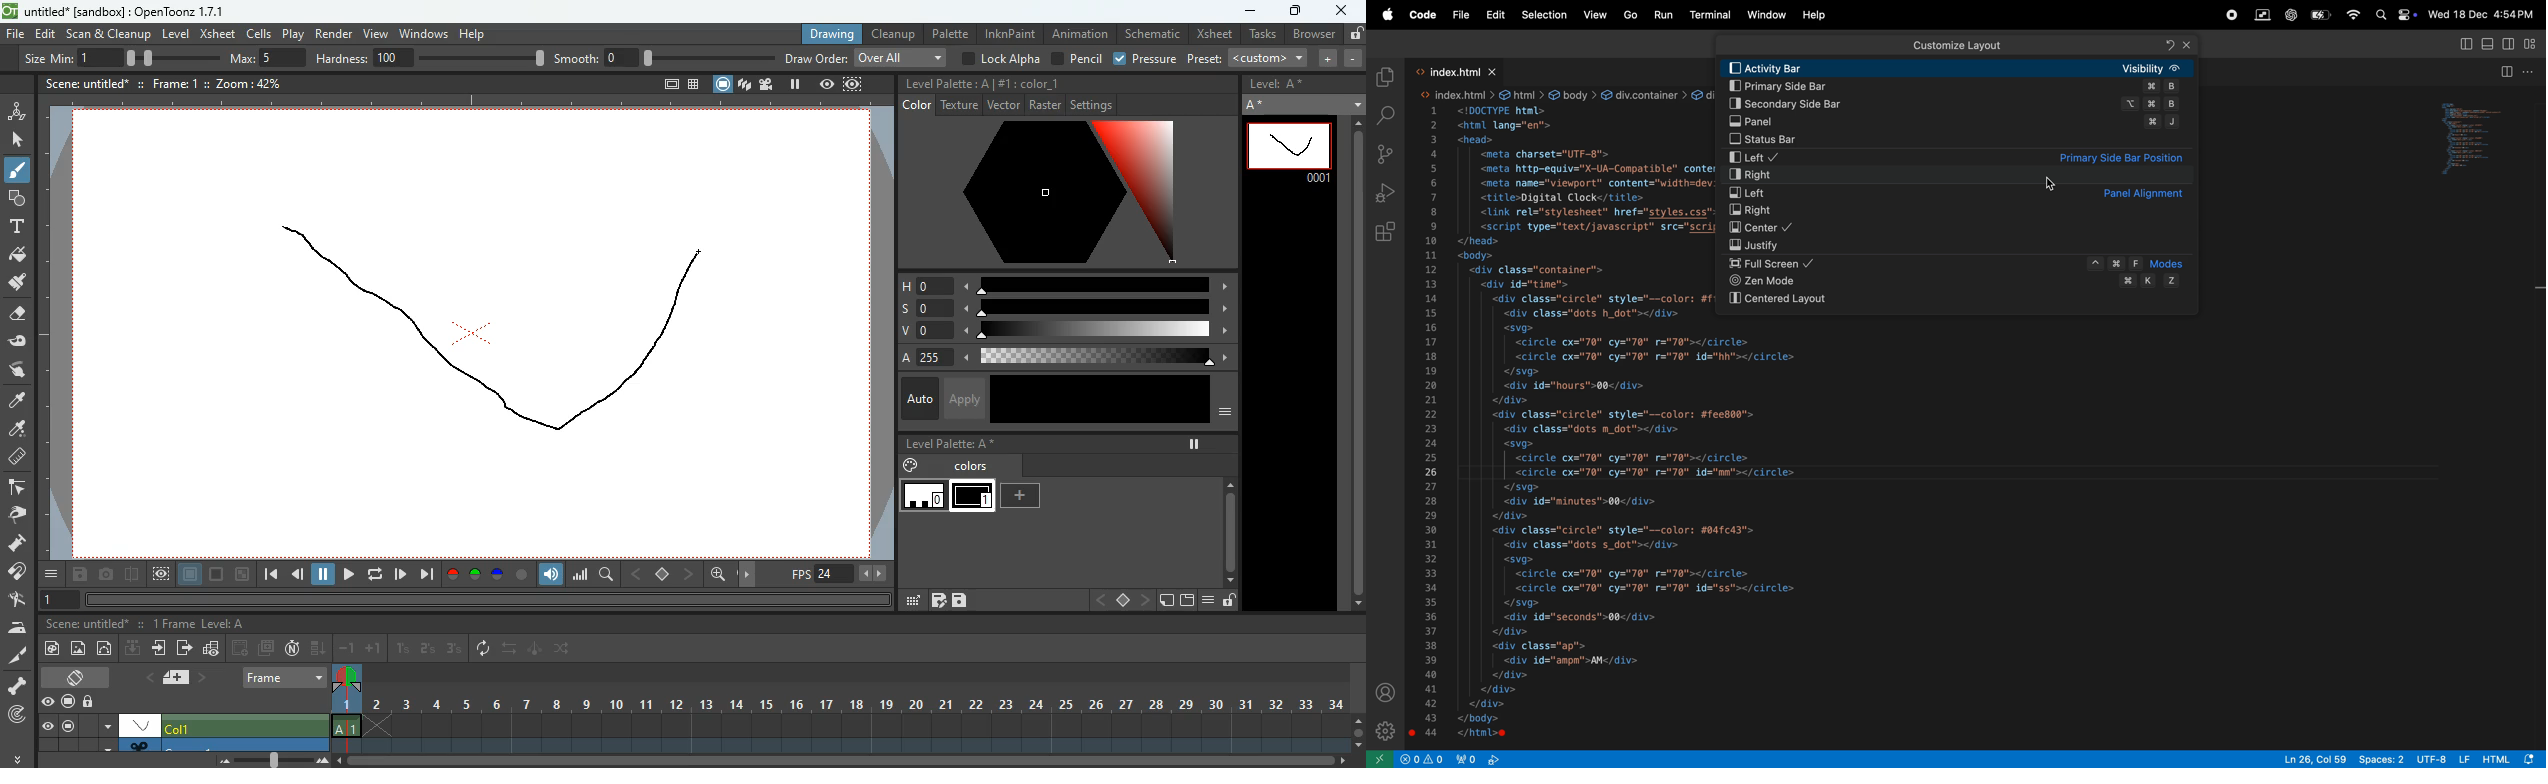 The width and height of the screenshot is (2548, 784). Describe the element at coordinates (184, 647) in the screenshot. I see `send` at that location.